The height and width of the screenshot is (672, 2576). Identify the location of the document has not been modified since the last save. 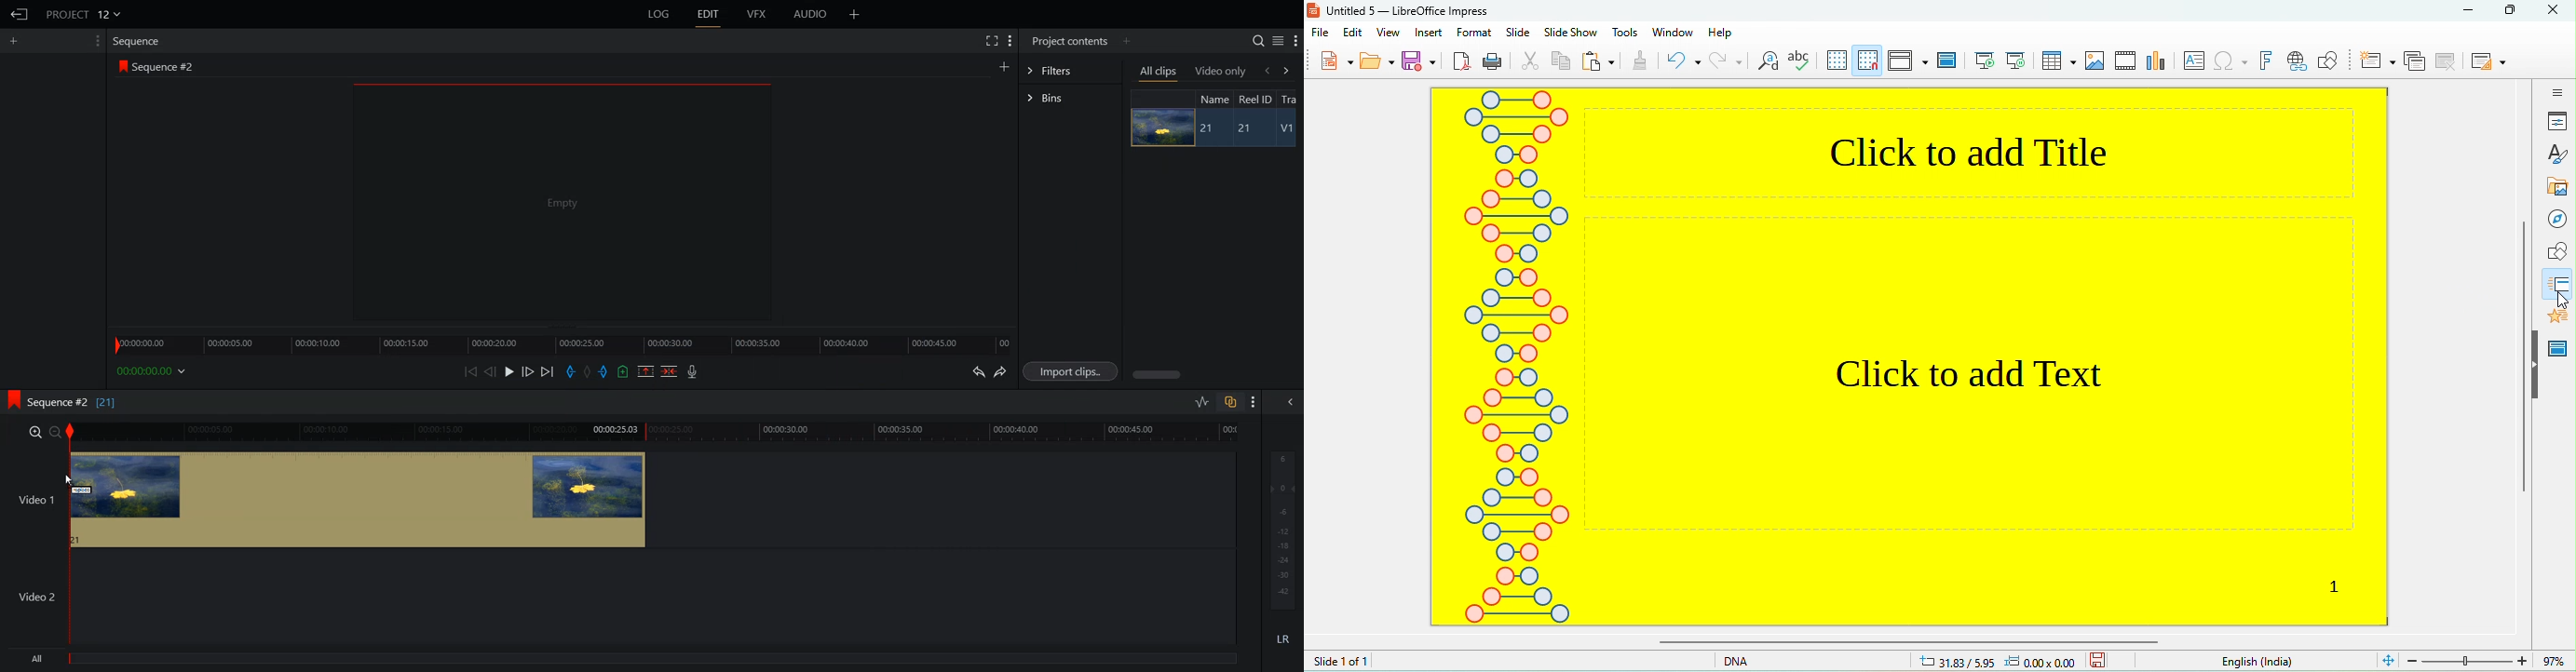
(2113, 661).